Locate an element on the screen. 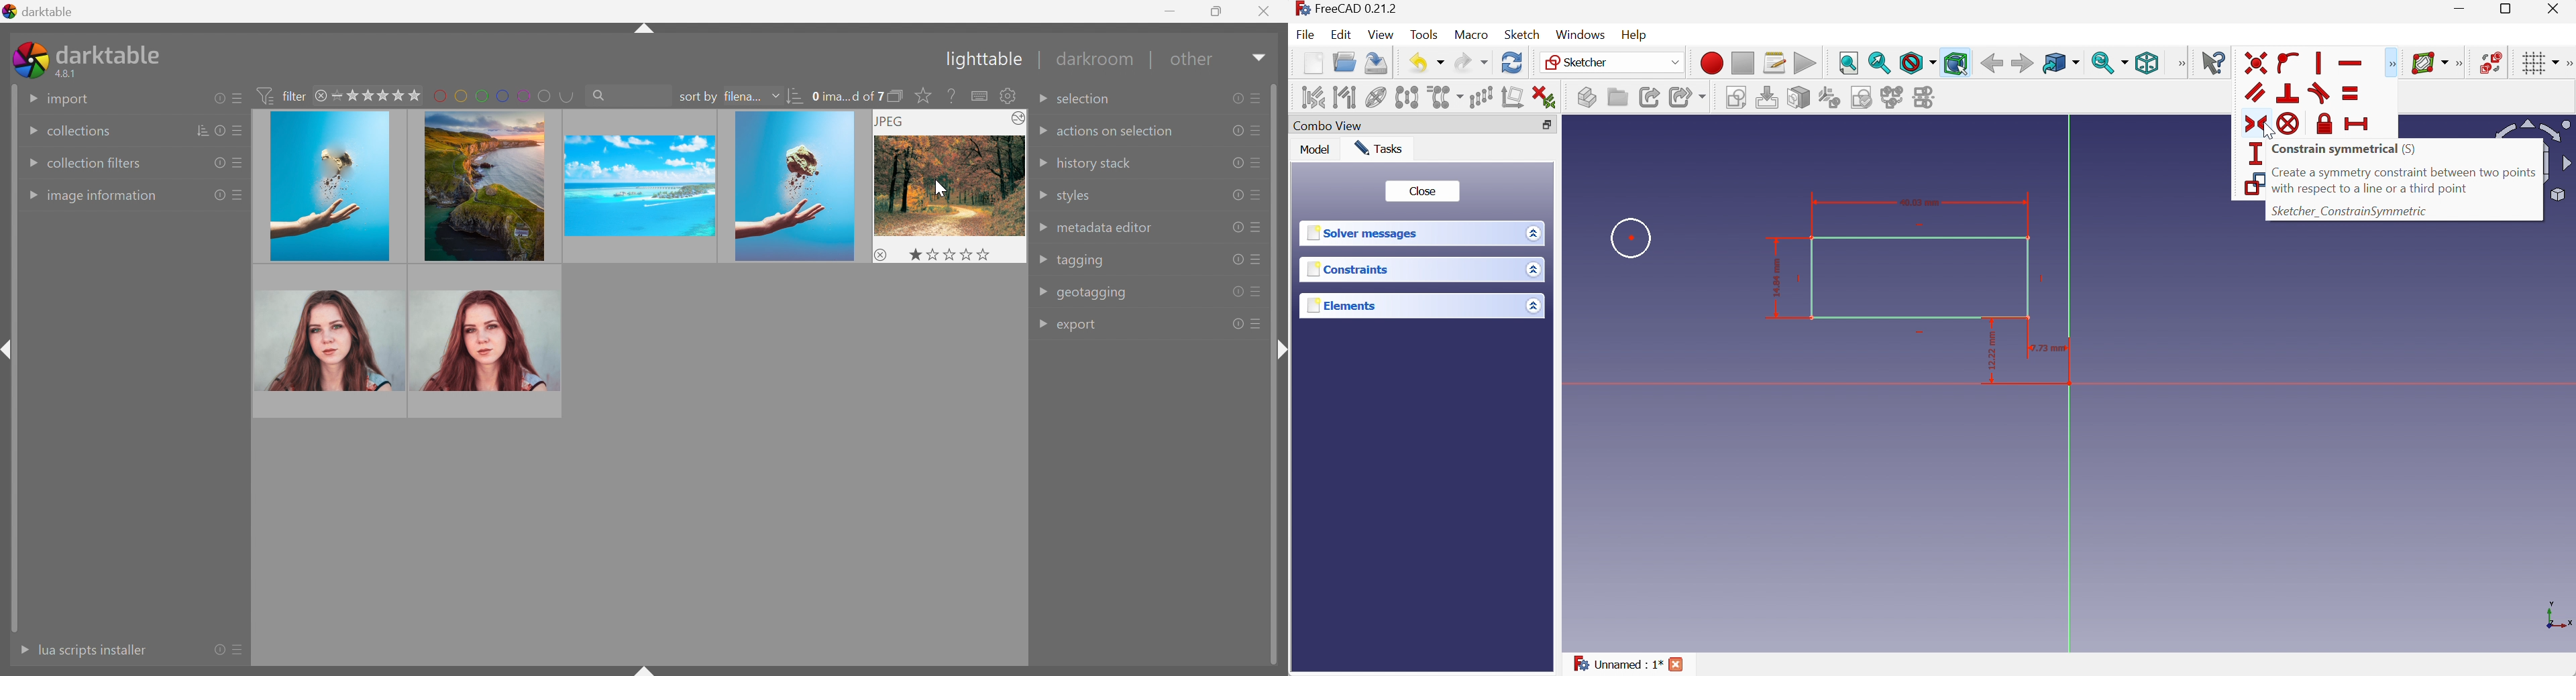  Close is located at coordinates (1265, 14).